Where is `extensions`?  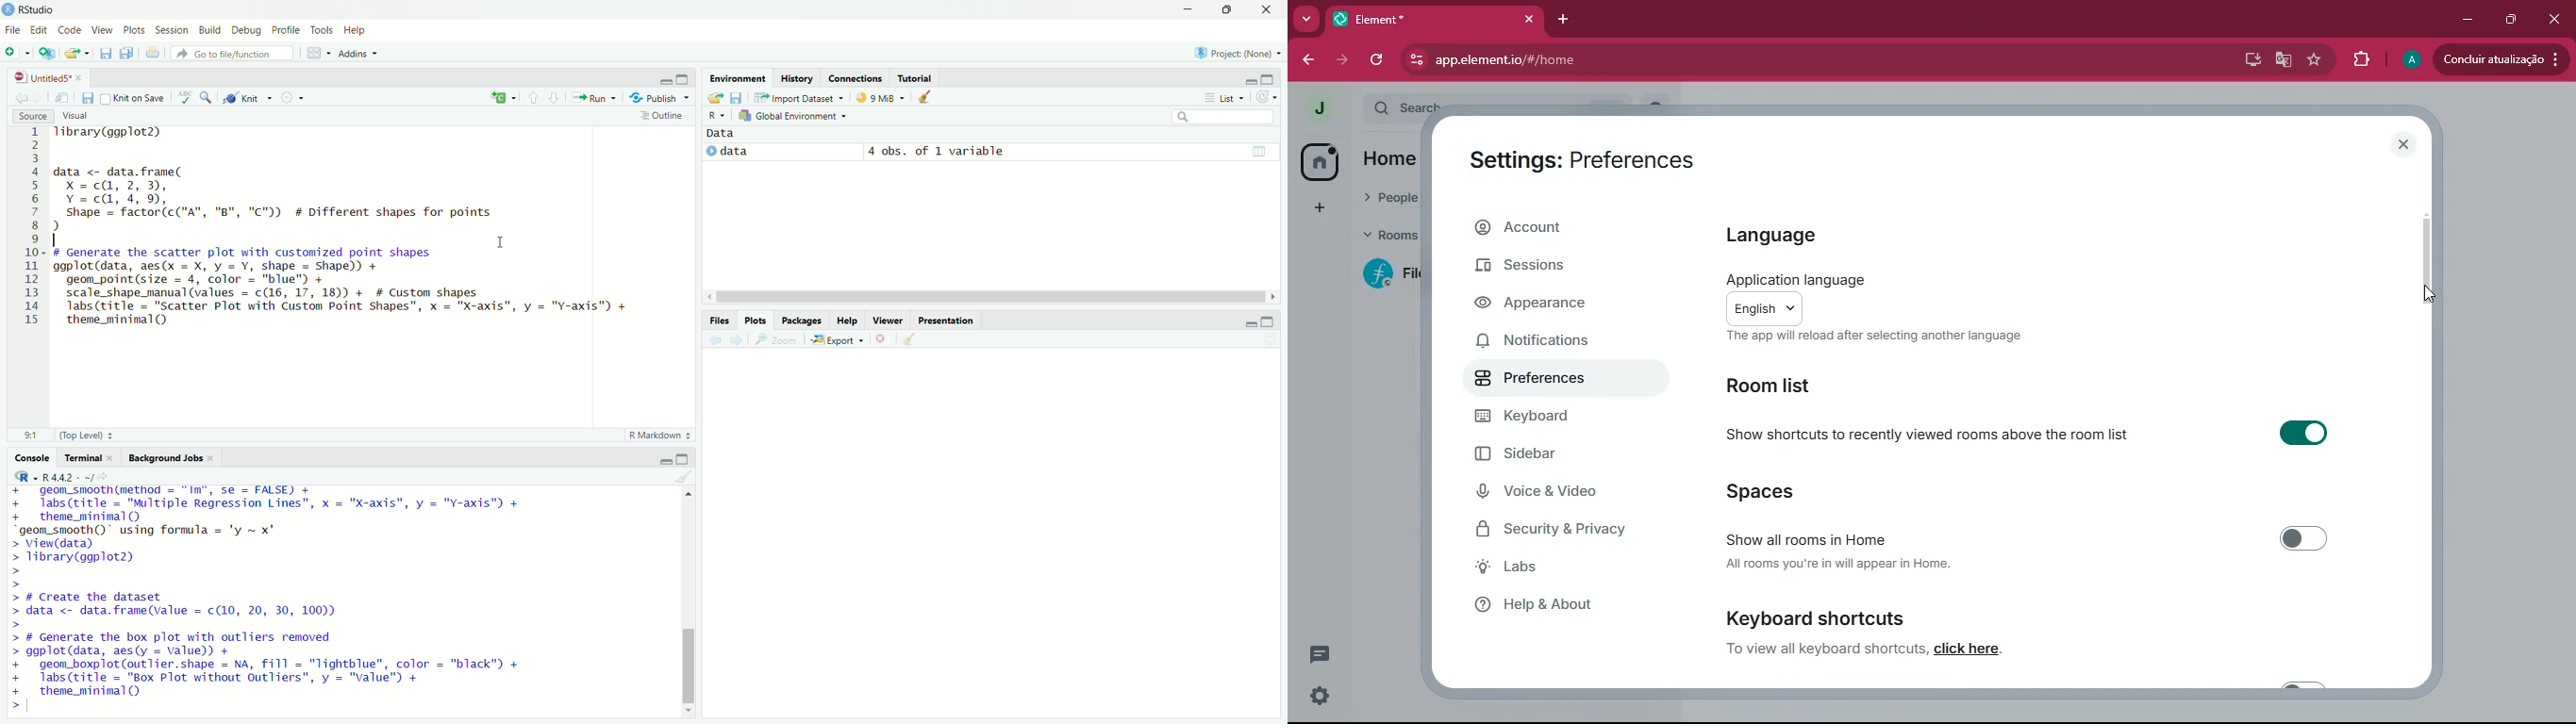
extensions is located at coordinates (2360, 62).